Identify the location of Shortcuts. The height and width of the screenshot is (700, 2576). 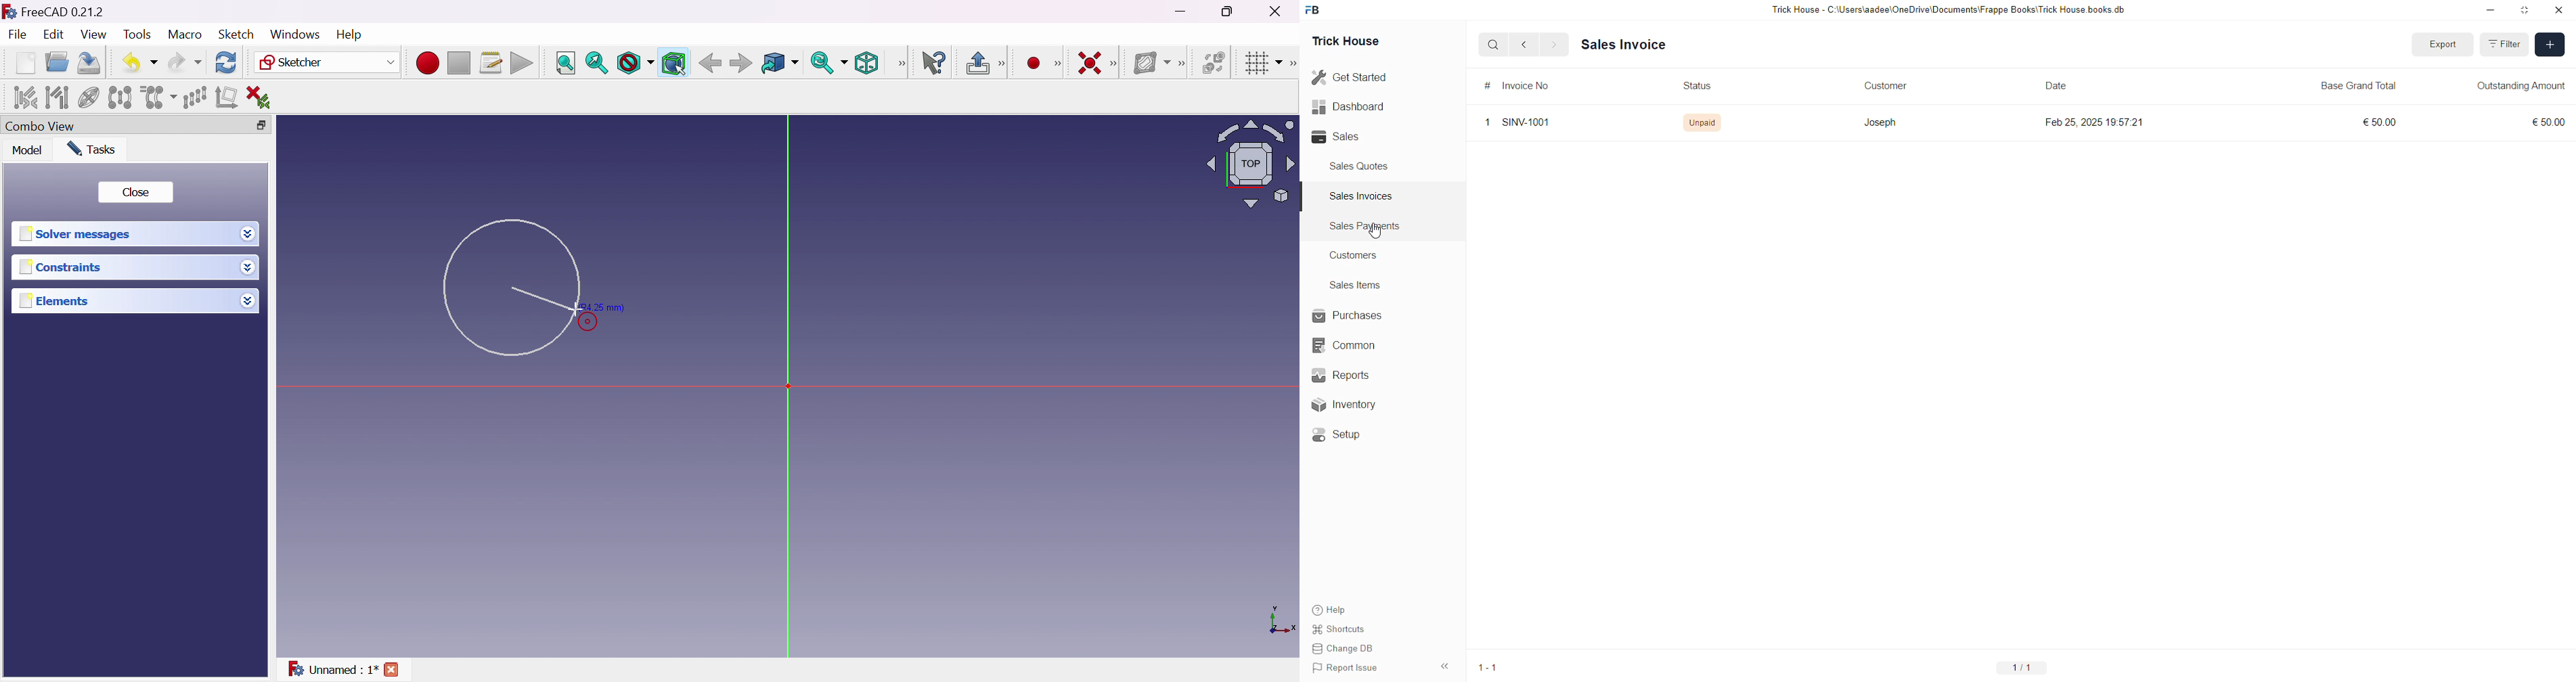
(1344, 627).